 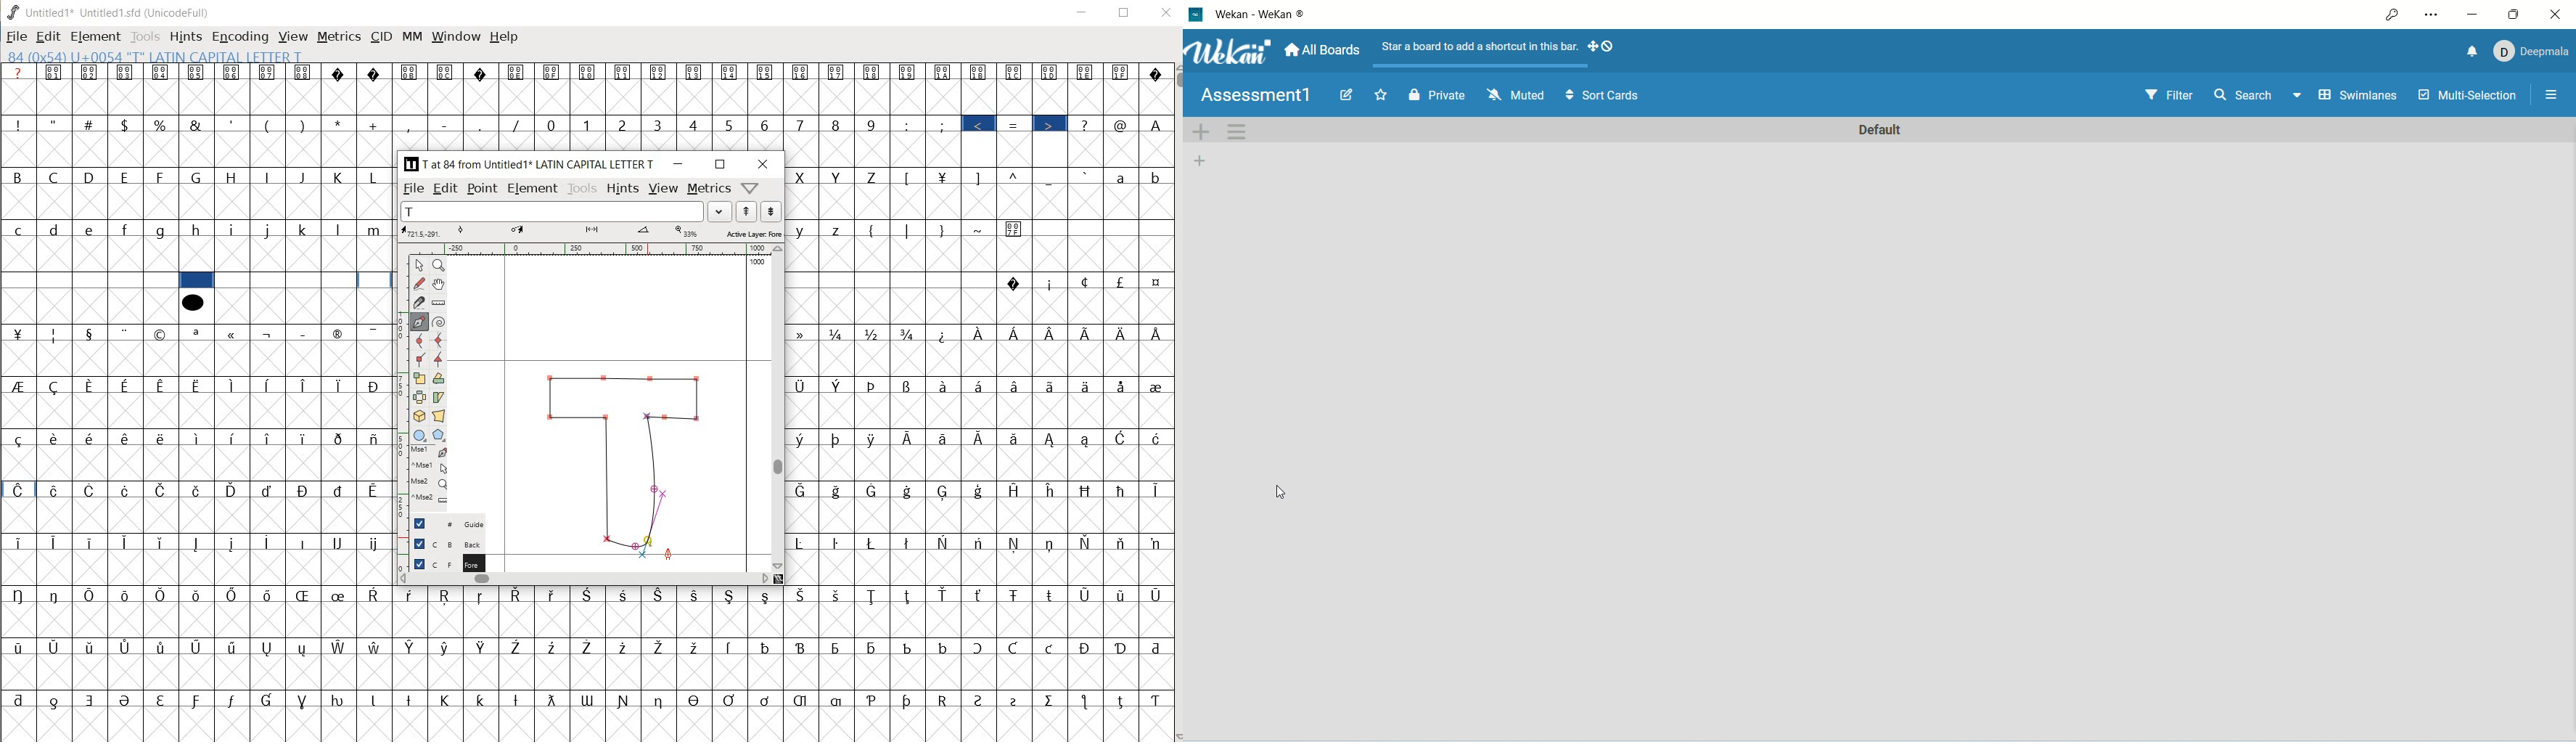 I want to click on <, so click(x=981, y=125).